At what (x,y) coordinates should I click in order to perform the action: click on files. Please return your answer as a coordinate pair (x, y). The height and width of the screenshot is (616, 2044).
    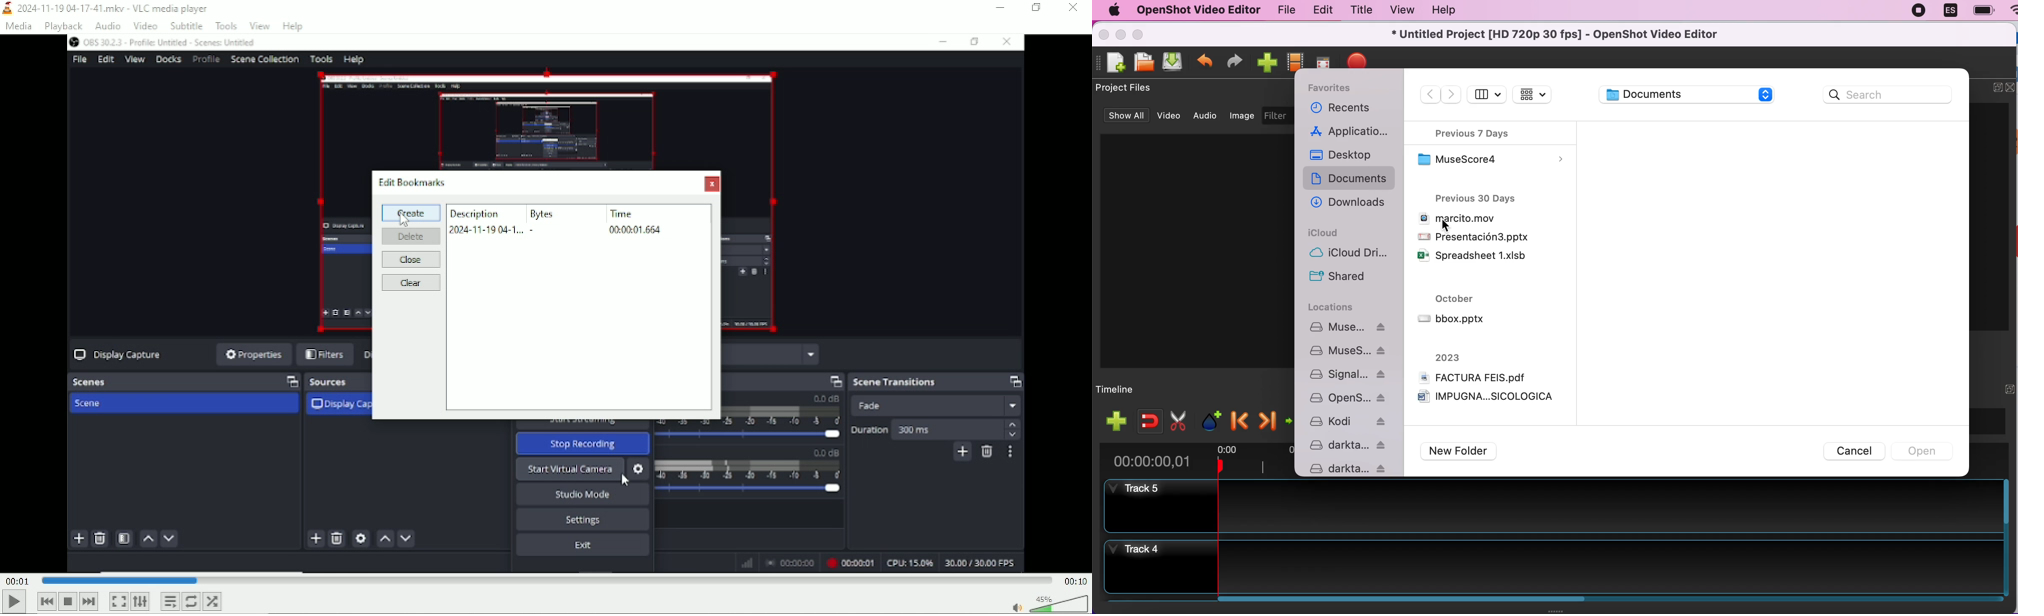
    Looking at the image, I should click on (1492, 157).